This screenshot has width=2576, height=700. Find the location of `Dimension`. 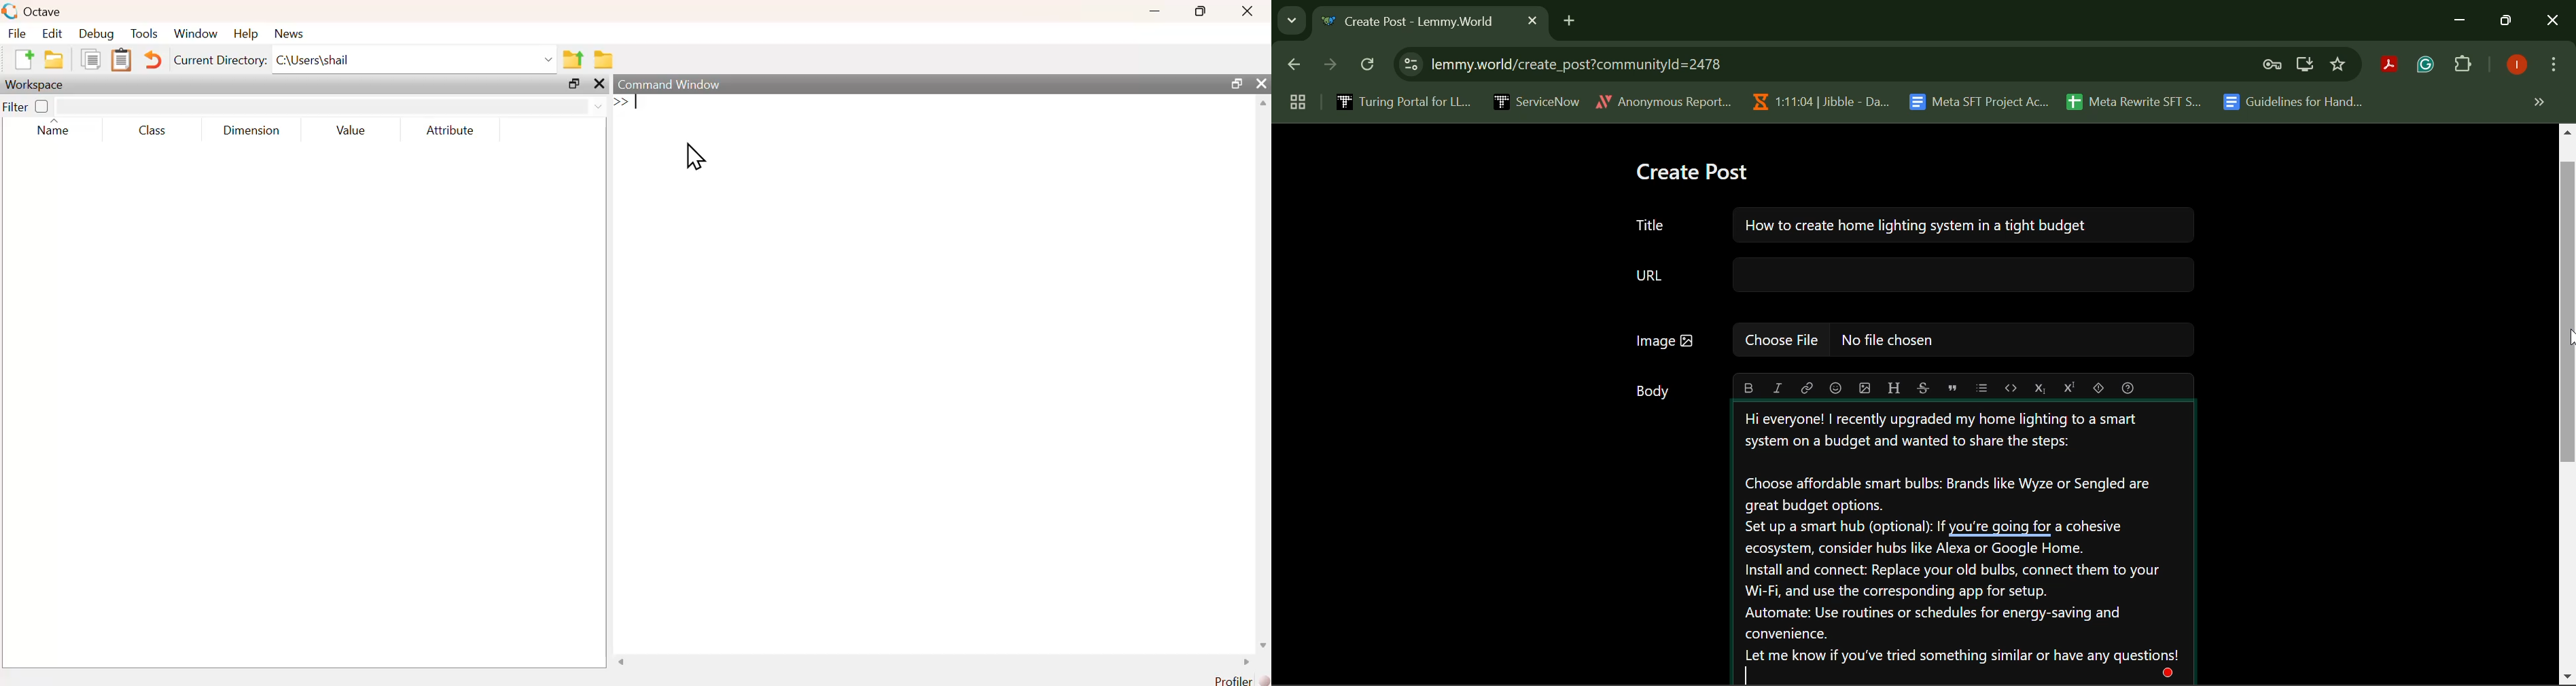

Dimension is located at coordinates (254, 131).